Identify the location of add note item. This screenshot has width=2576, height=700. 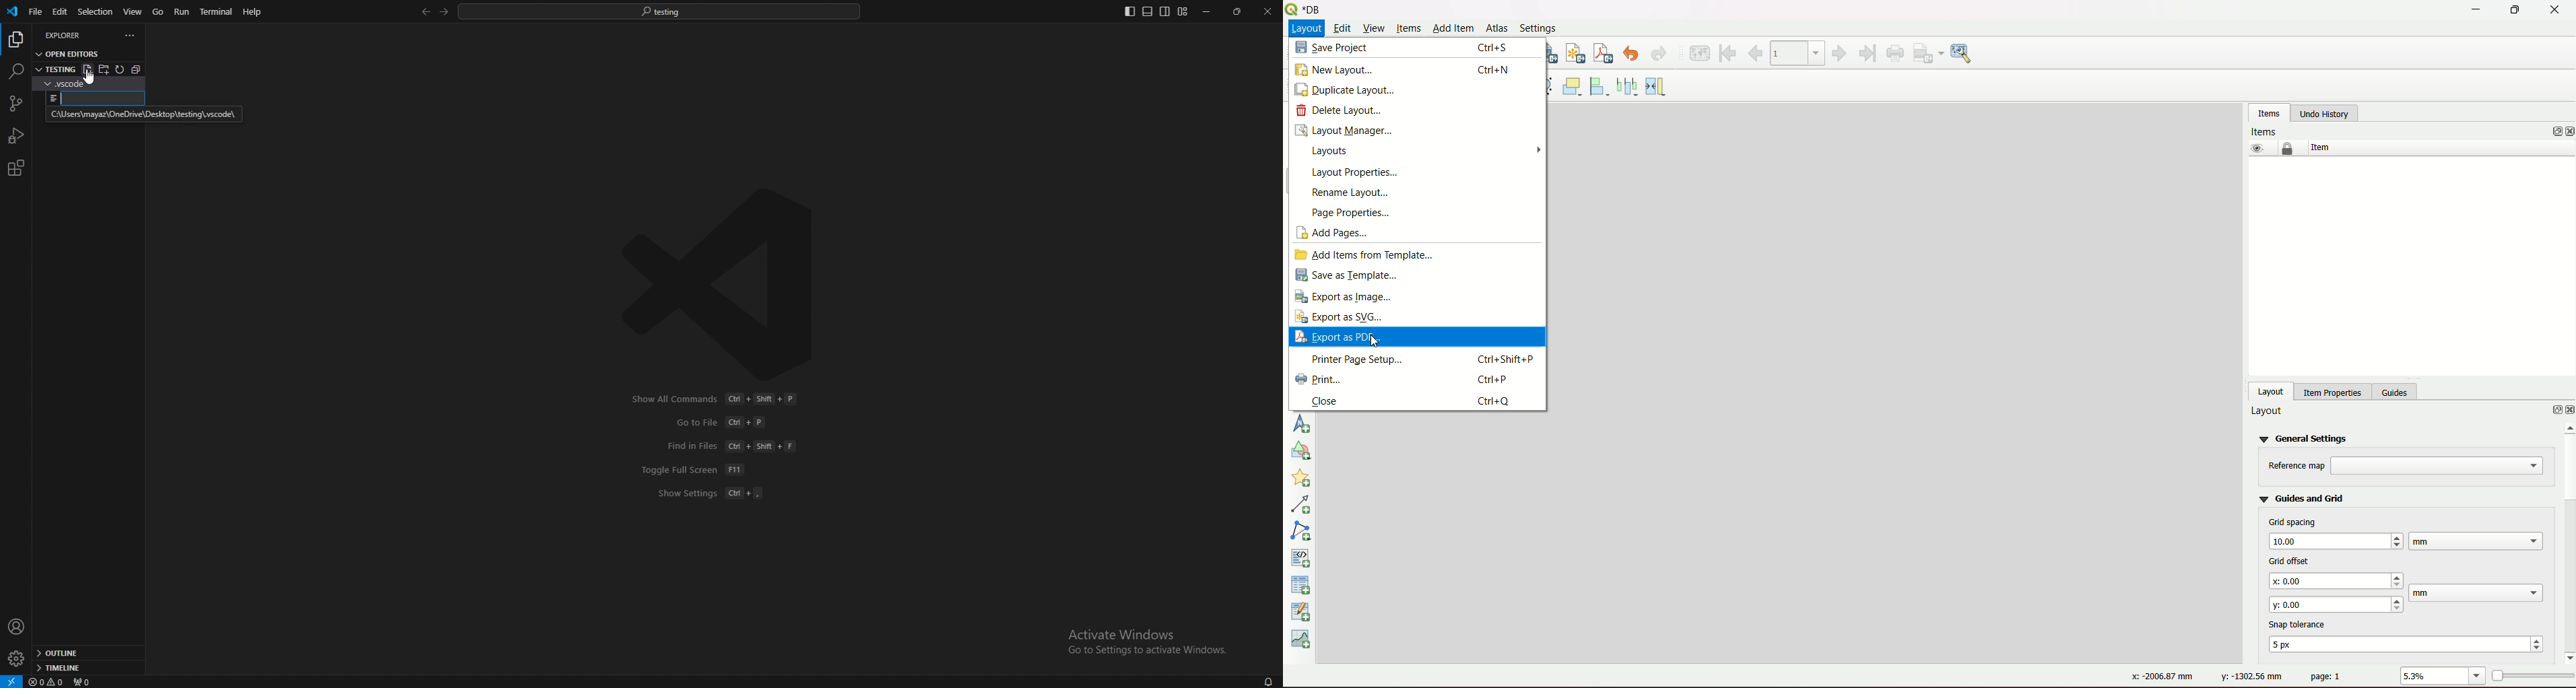
(1302, 530).